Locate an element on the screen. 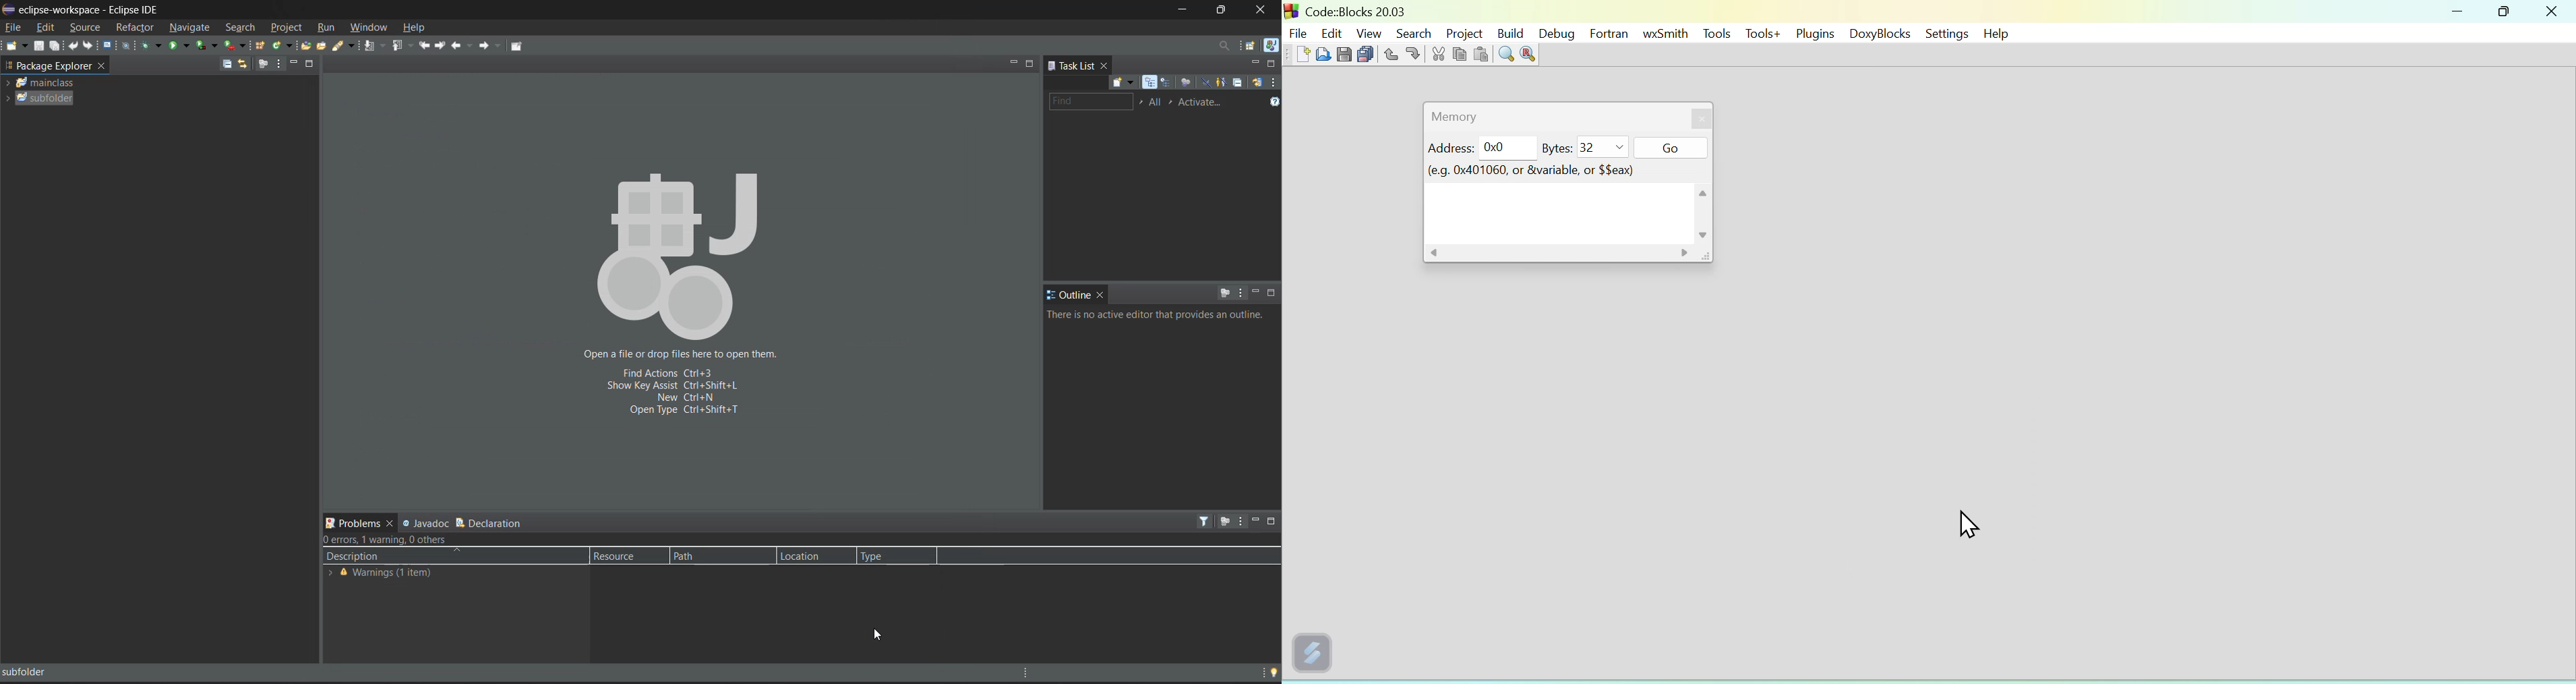 The image size is (2576, 700). synchronize changed is located at coordinates (1256, 84).